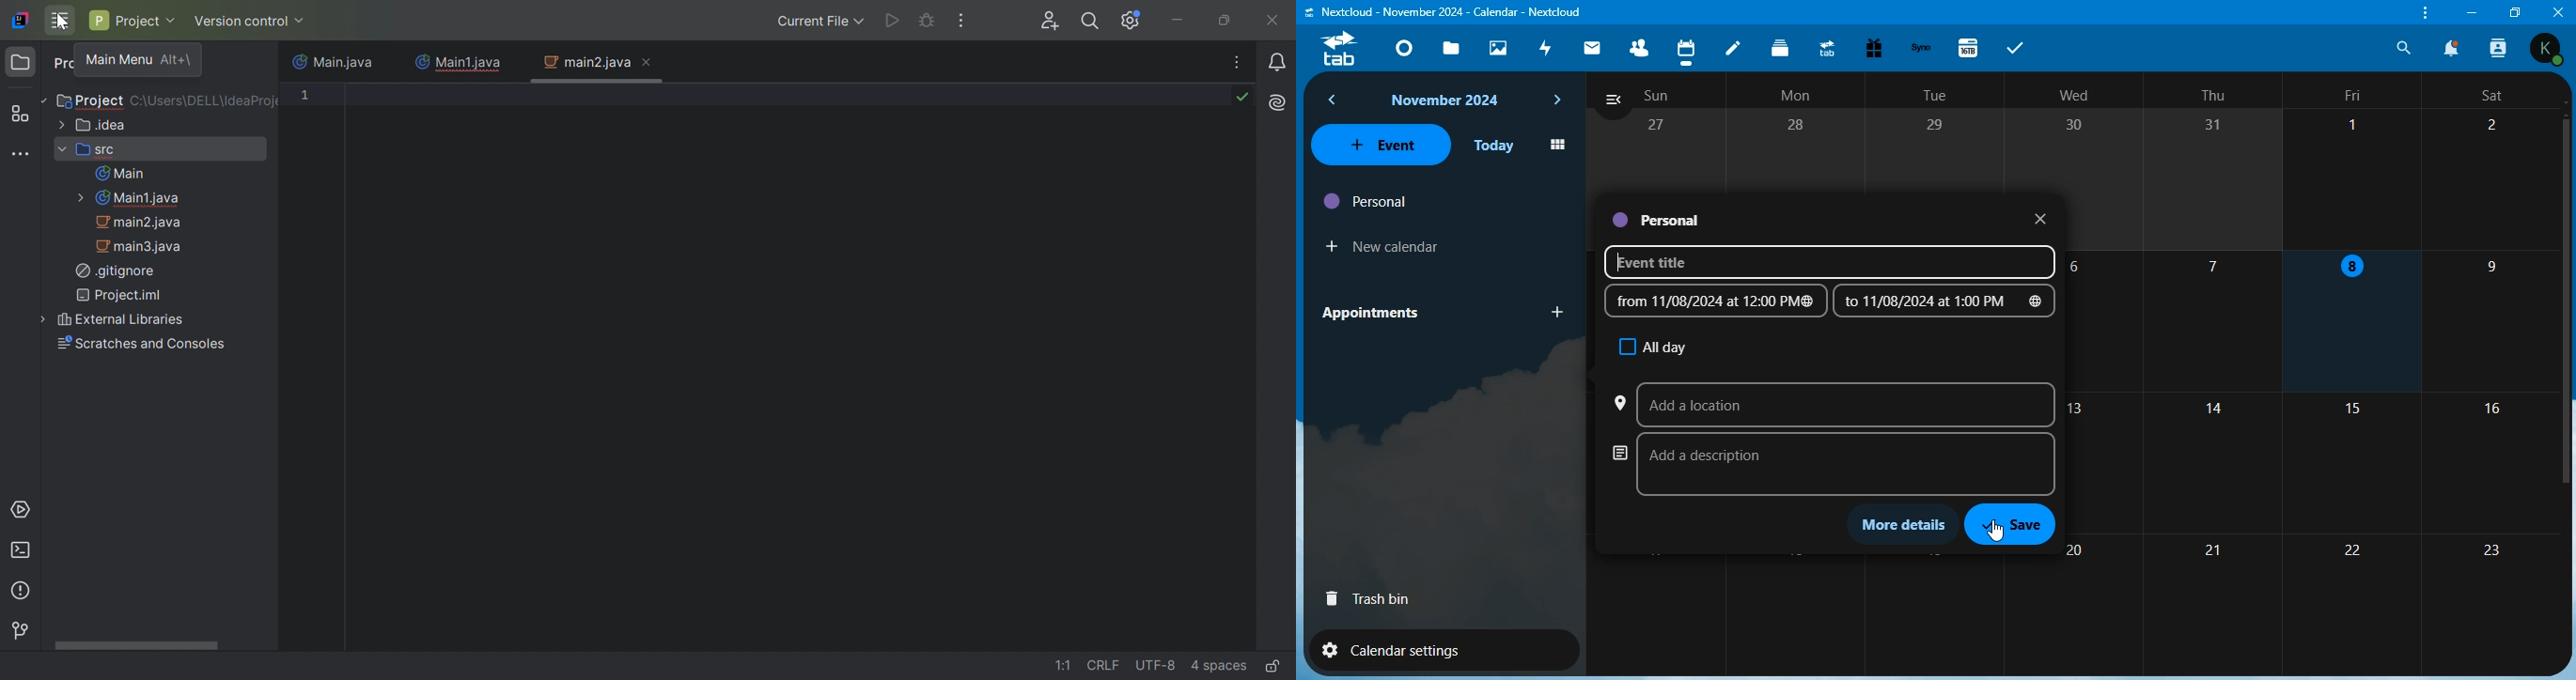 The height and width of the screenshot is (700, 2576). What do you see at coordinates (1714, 301) in the screenshot?
I see `date` at bounding box center [1714, 301].